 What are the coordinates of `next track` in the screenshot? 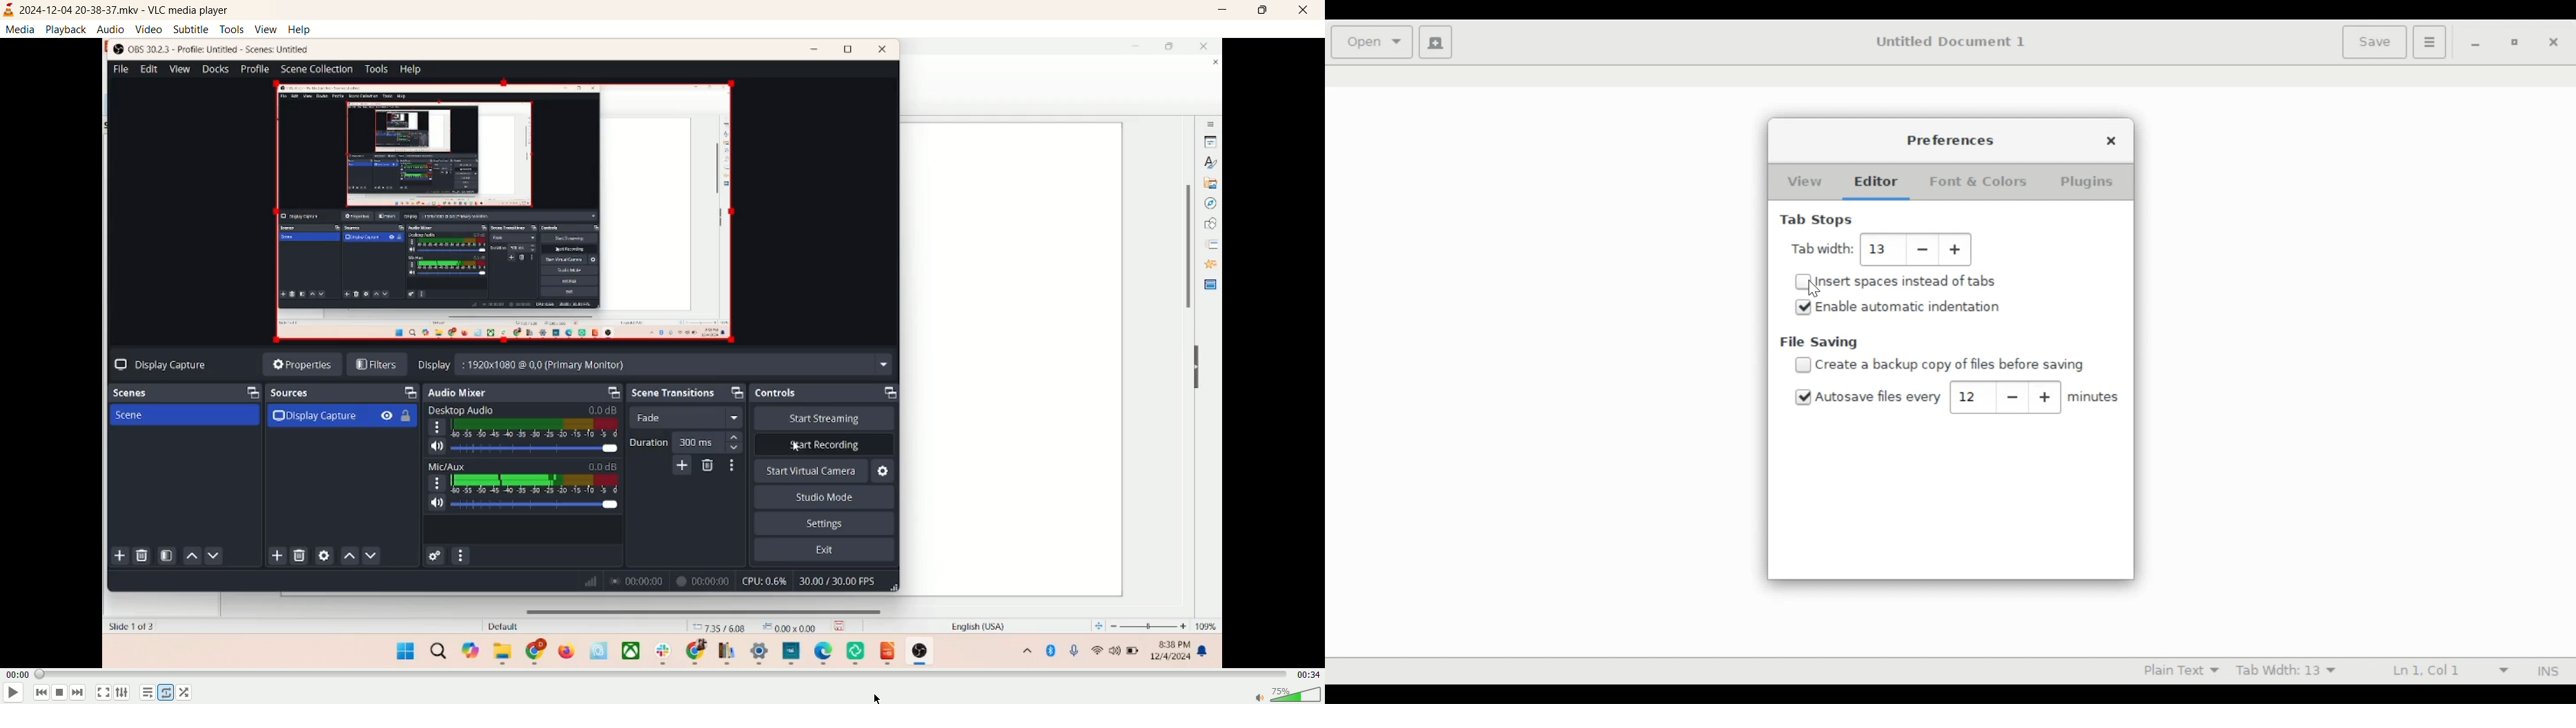 It's located at (78, 692).